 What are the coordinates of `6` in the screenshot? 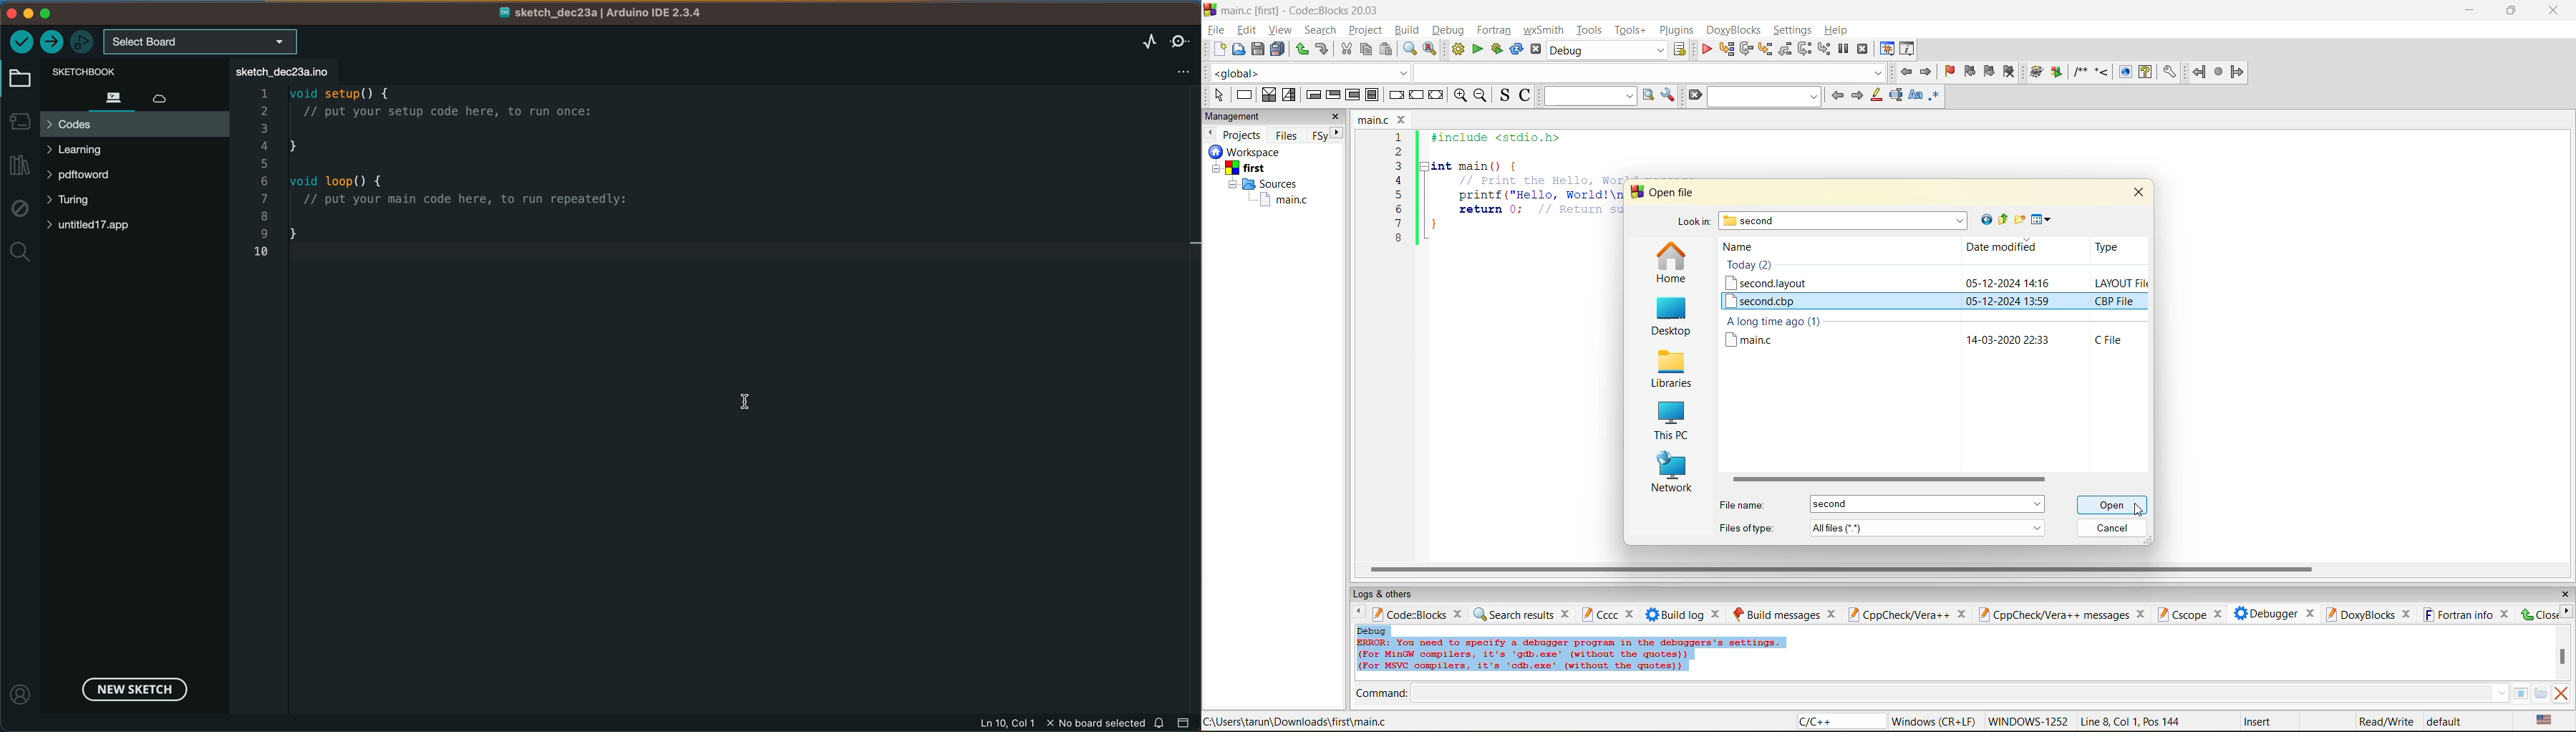 It's located at (1398, 208).